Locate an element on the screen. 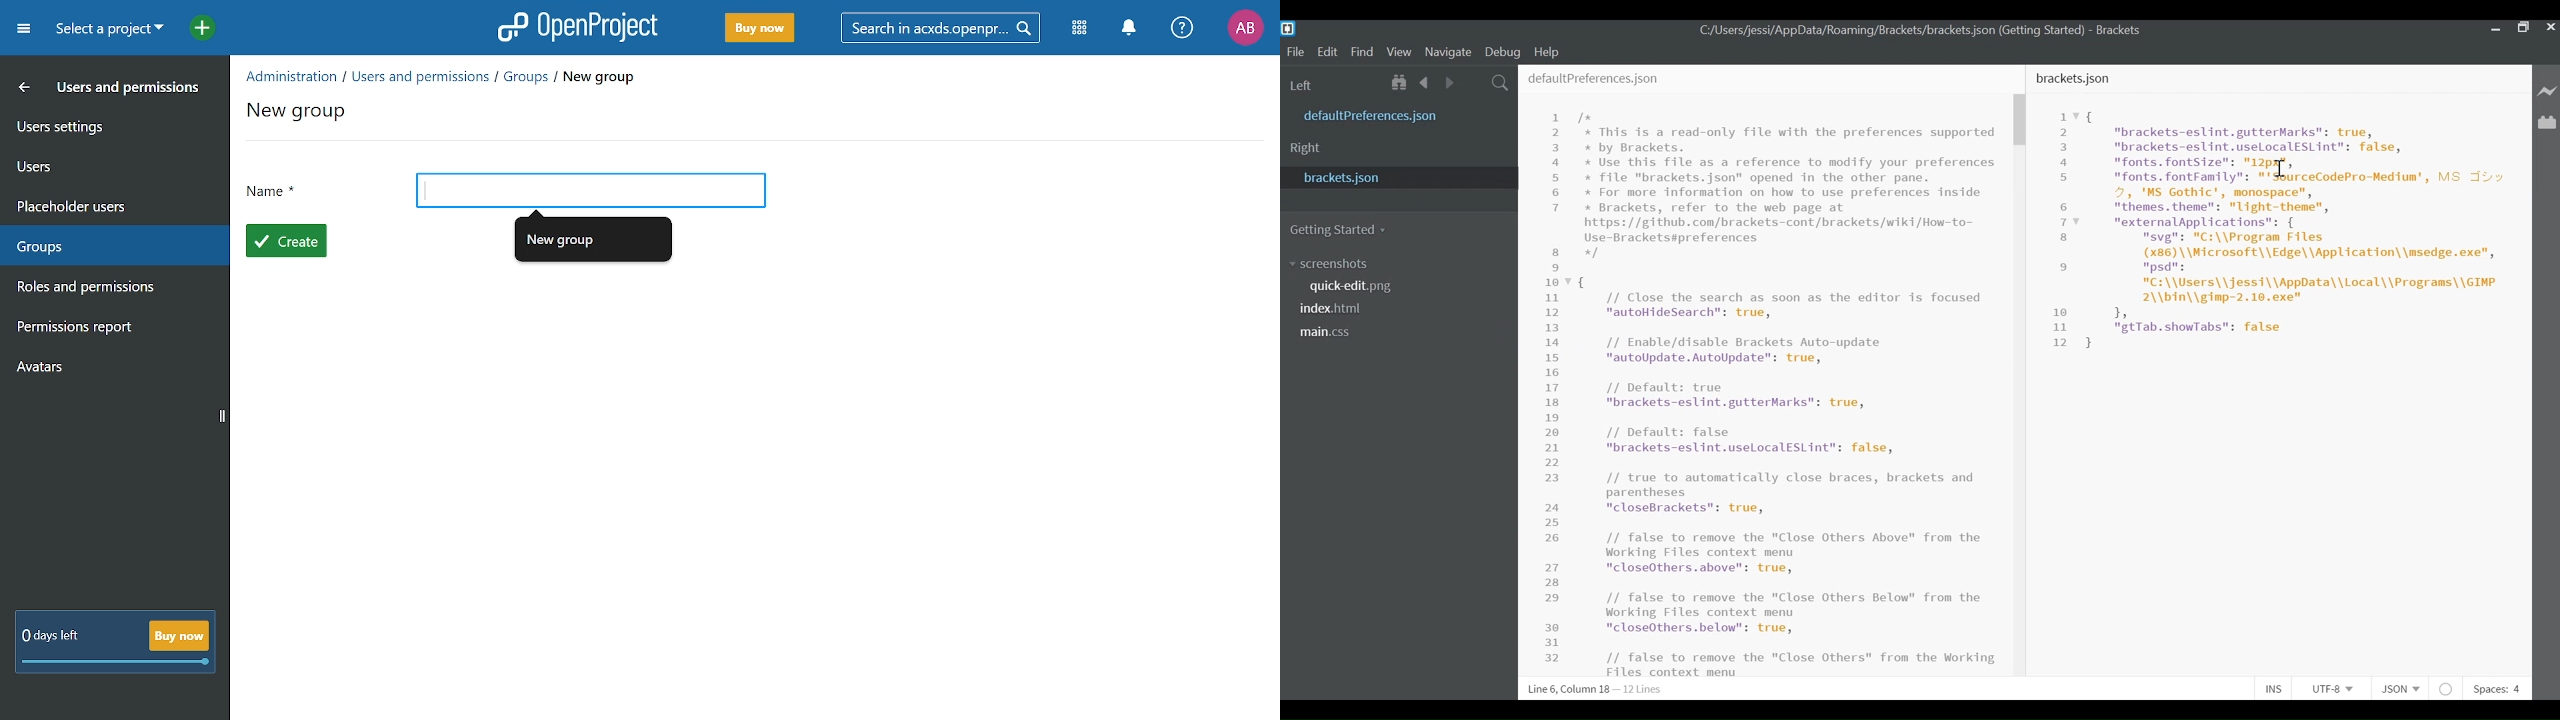 This screenshot has width=2576, height=728. Line 6, Column 18 - 12 Lines is located at coordinates (1594, 690).